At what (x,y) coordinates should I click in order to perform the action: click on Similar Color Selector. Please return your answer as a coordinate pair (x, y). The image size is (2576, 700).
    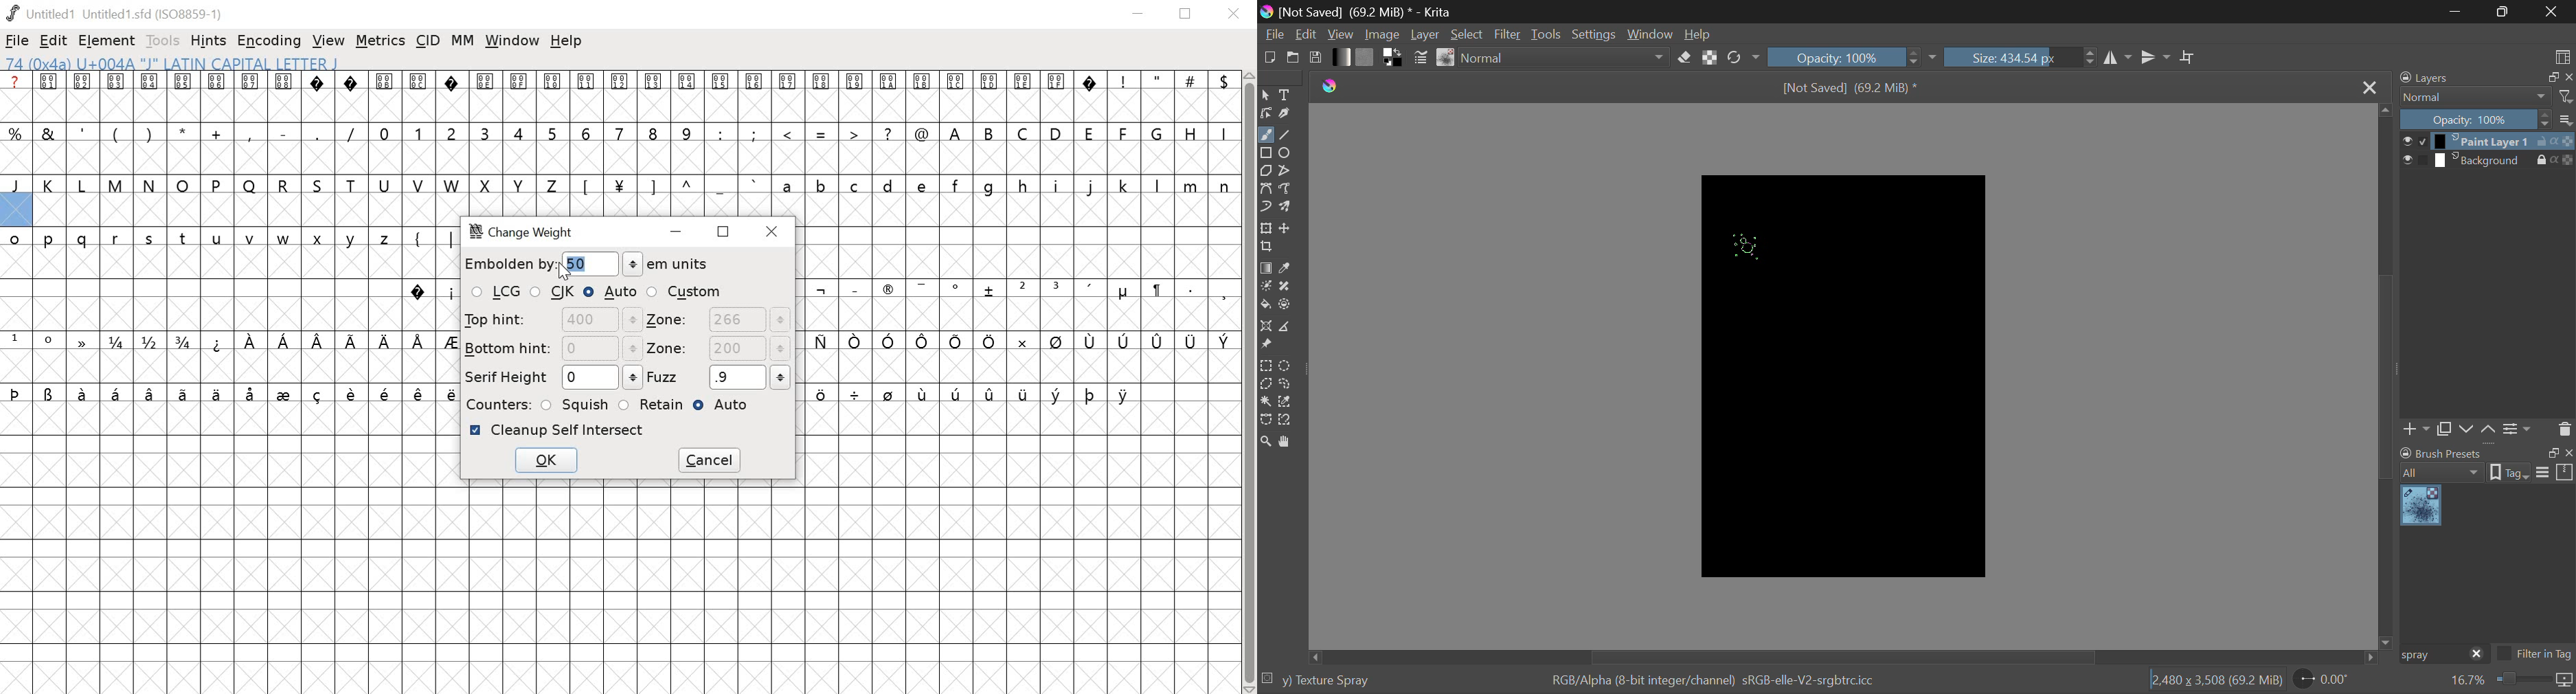
    Looking at the image, I should click on (1287, 401).